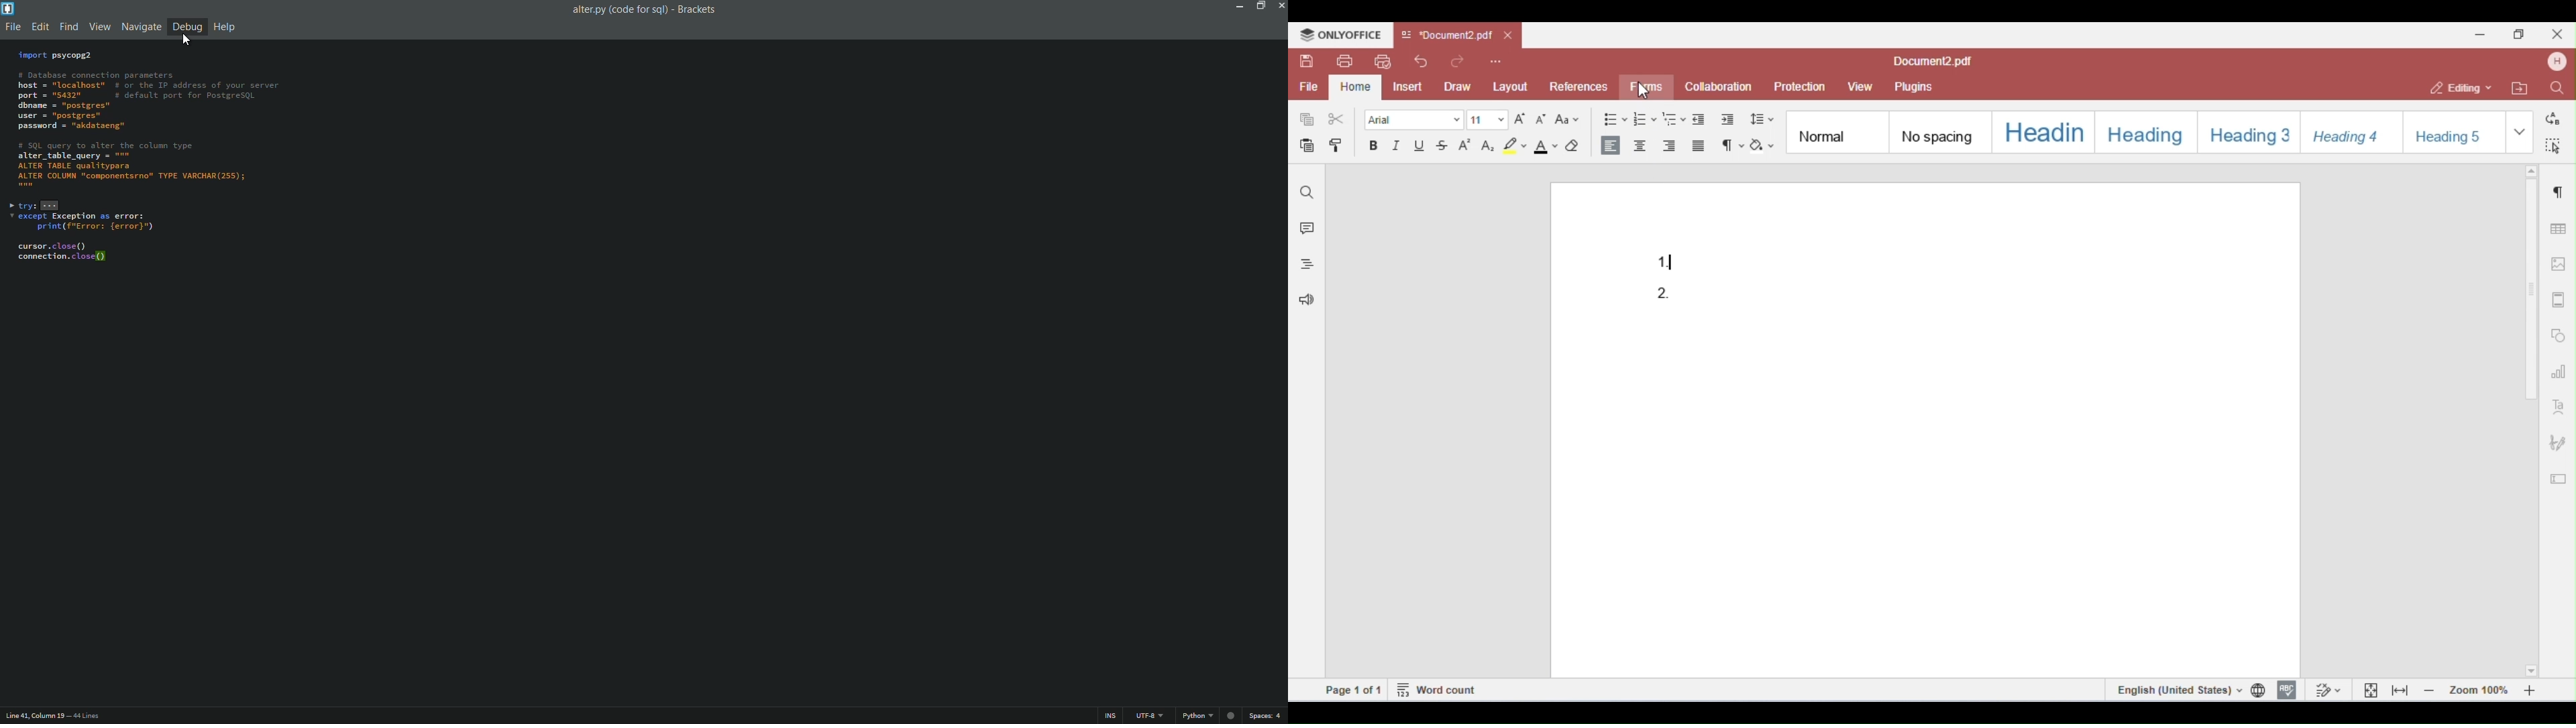  I want to click on Edit menu, so click(39, 28).